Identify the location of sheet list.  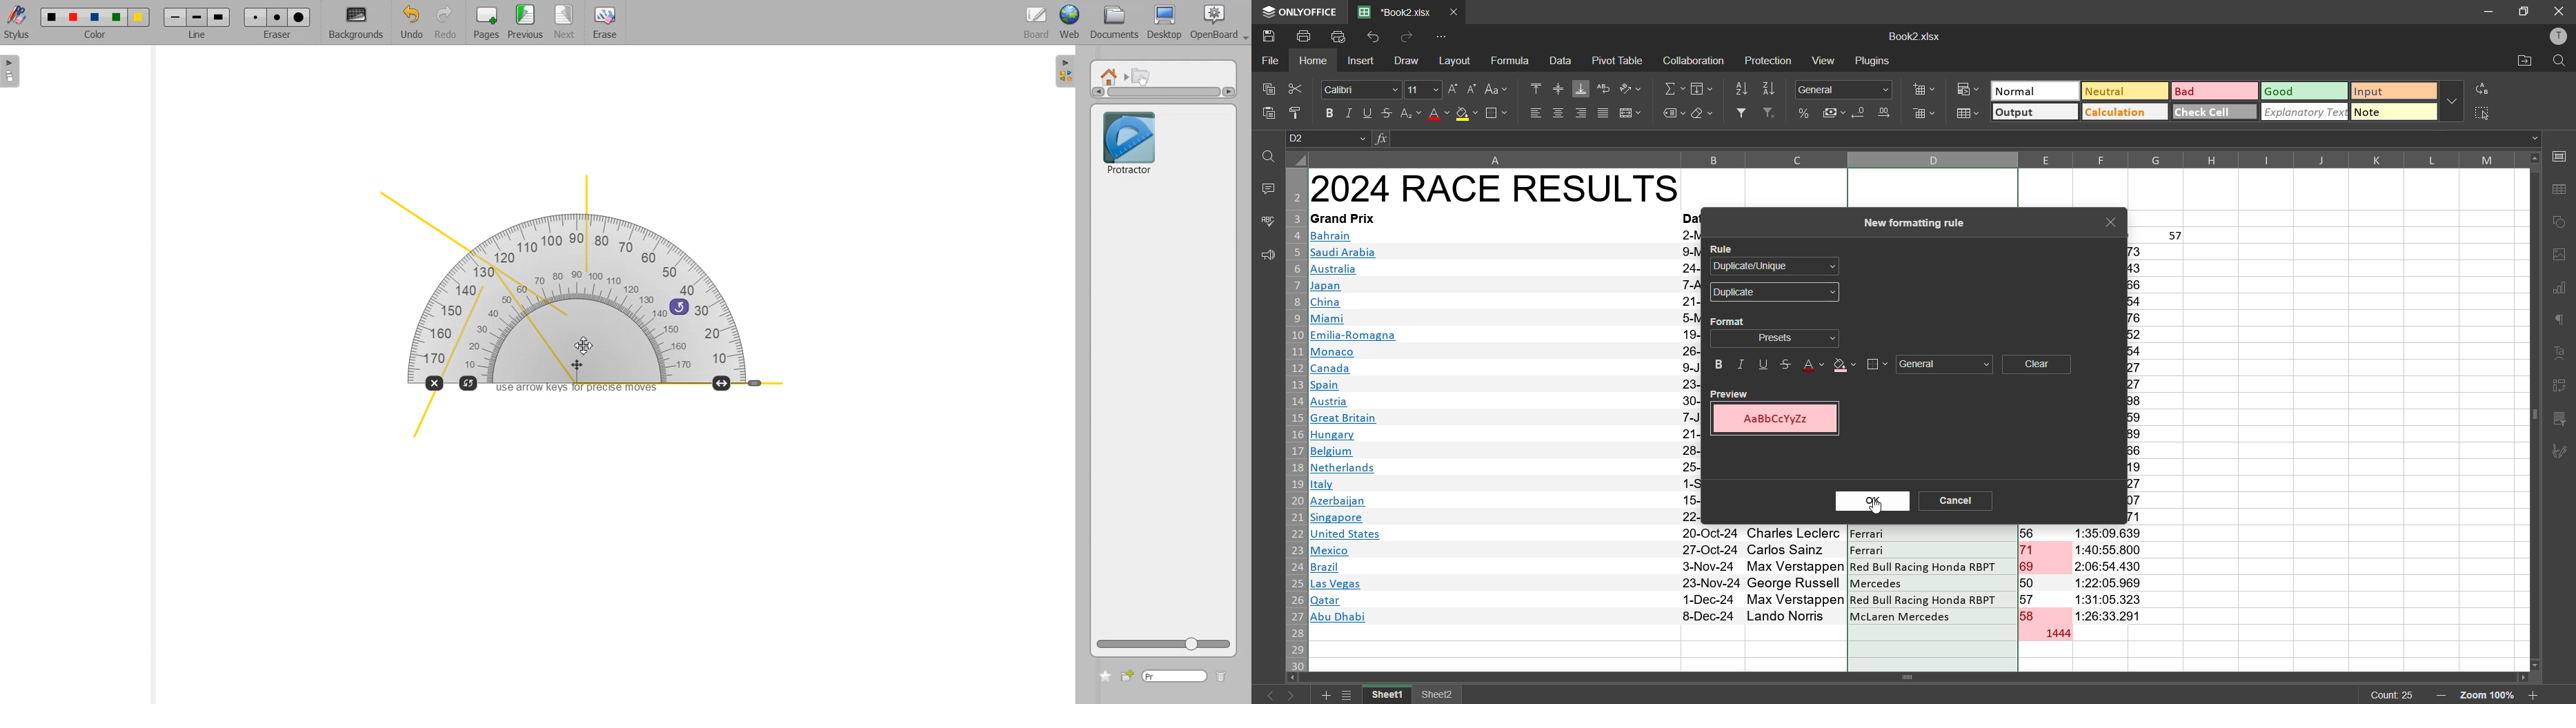
(1349, 696).